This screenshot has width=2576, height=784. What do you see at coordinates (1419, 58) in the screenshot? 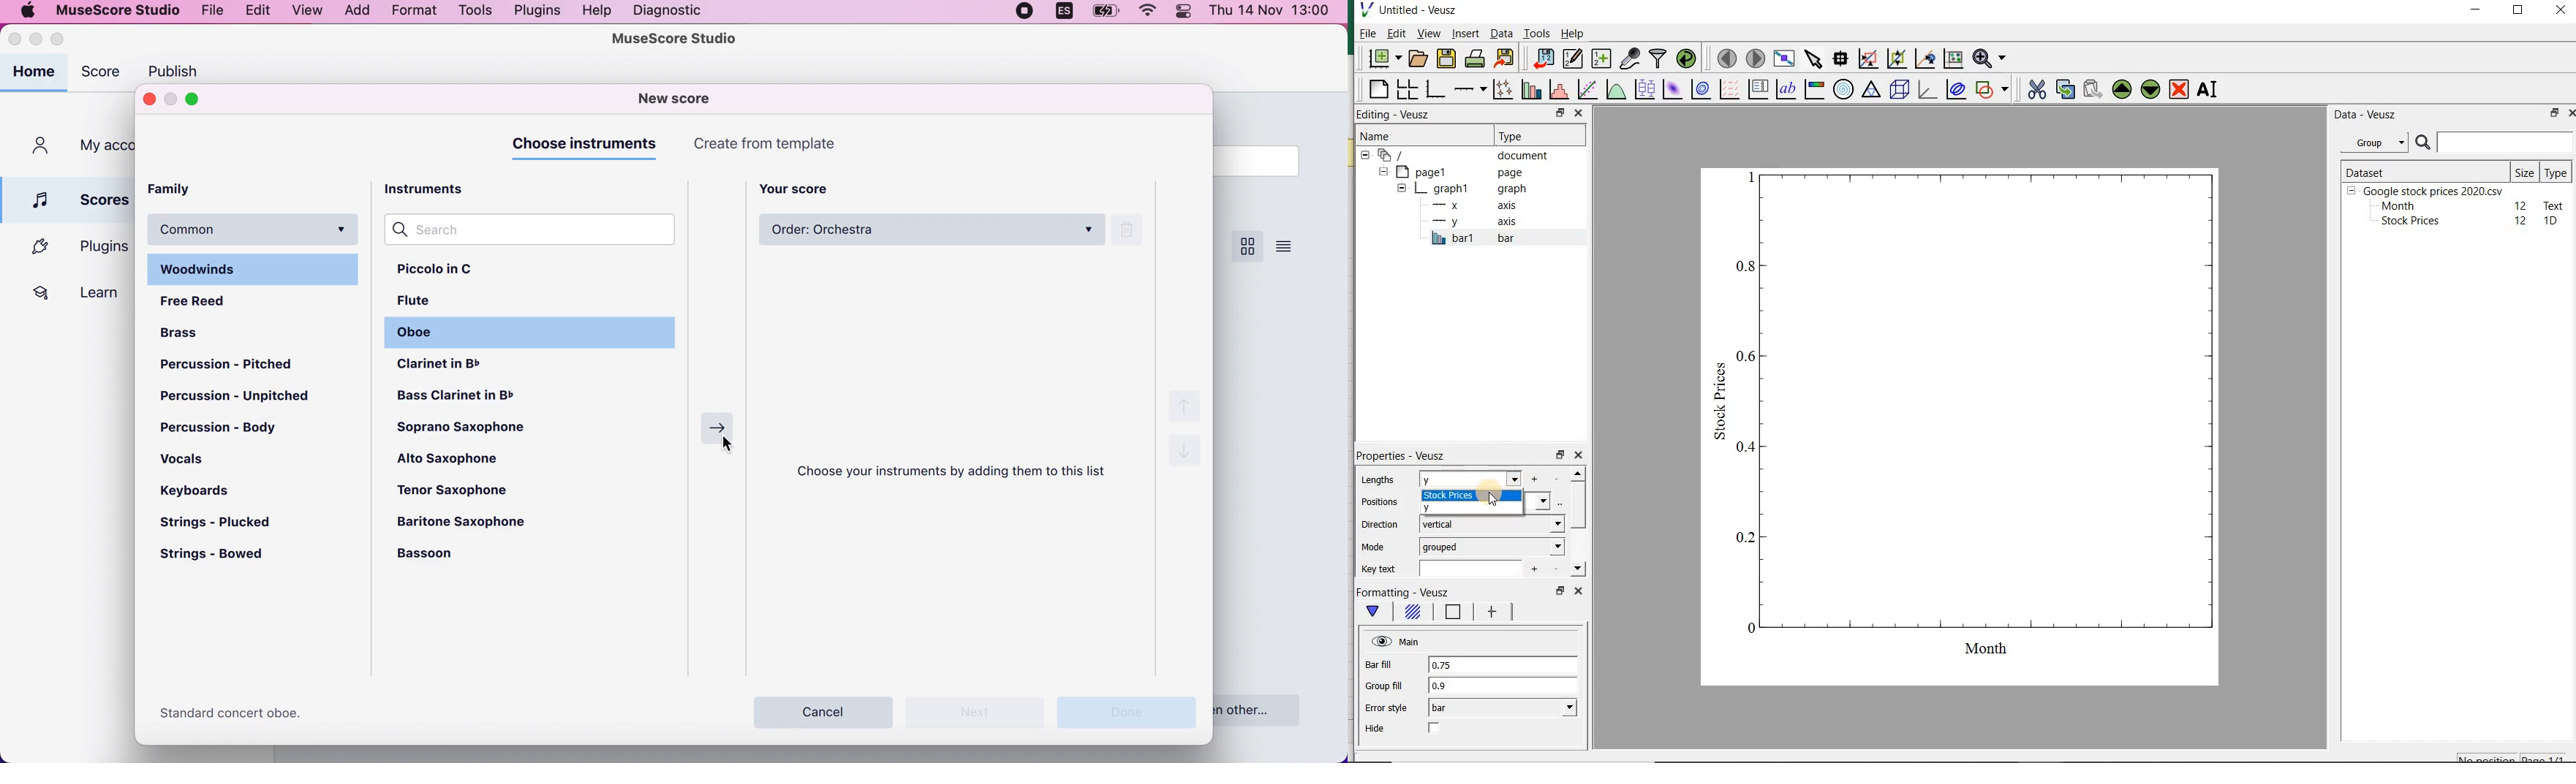
I see `open a document` at bounding box center [1419, 58].